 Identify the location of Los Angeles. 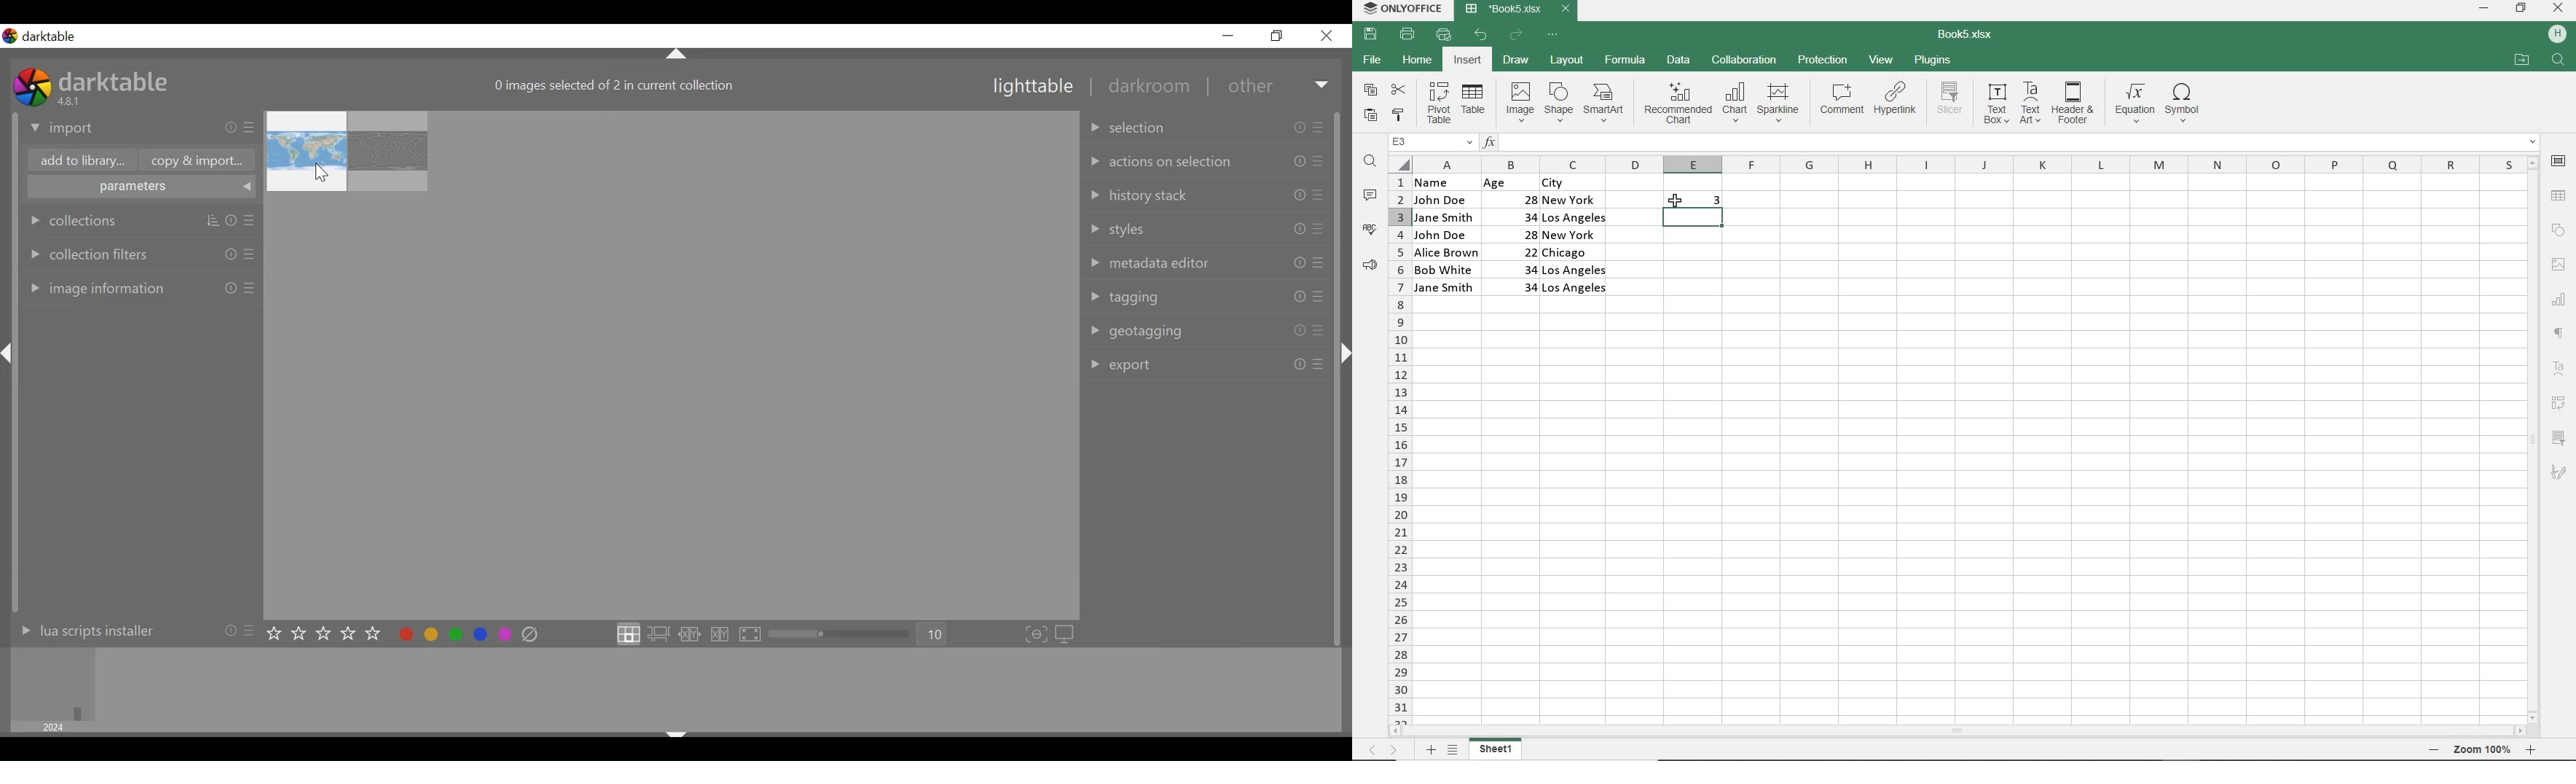
(1575, 289).